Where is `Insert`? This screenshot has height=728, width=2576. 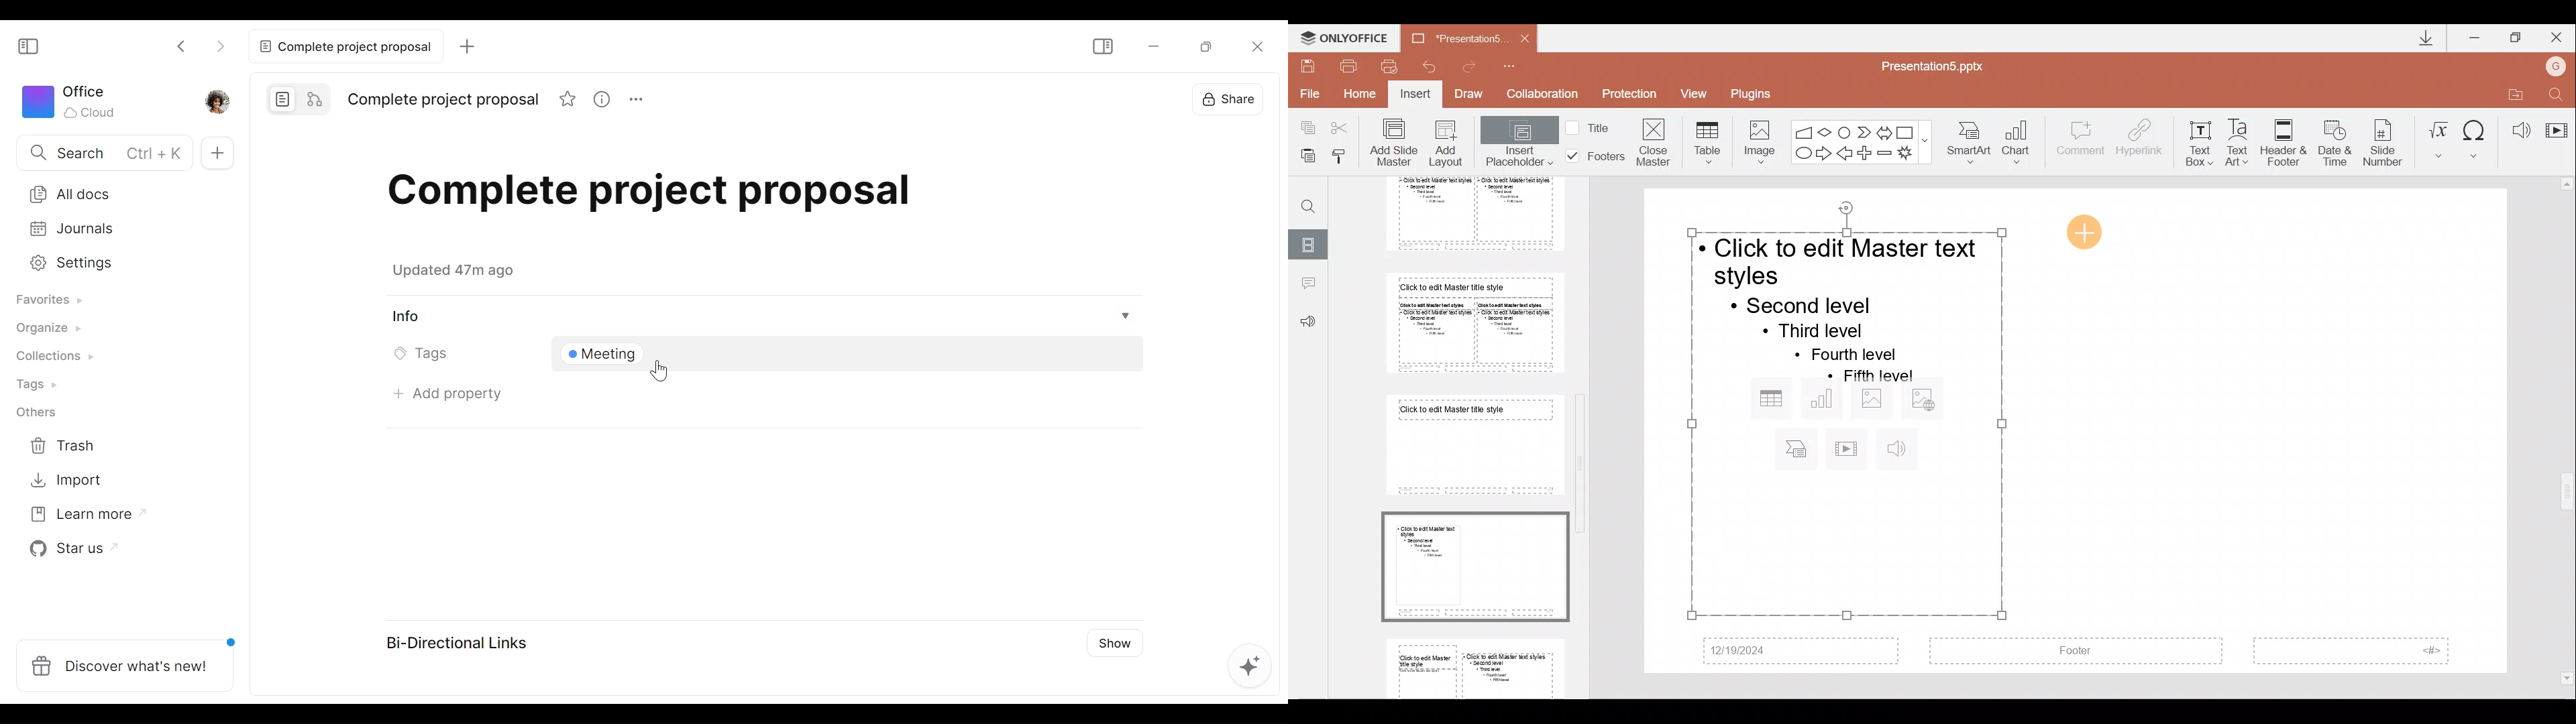 Insert is located at coordinates (1416, 95).